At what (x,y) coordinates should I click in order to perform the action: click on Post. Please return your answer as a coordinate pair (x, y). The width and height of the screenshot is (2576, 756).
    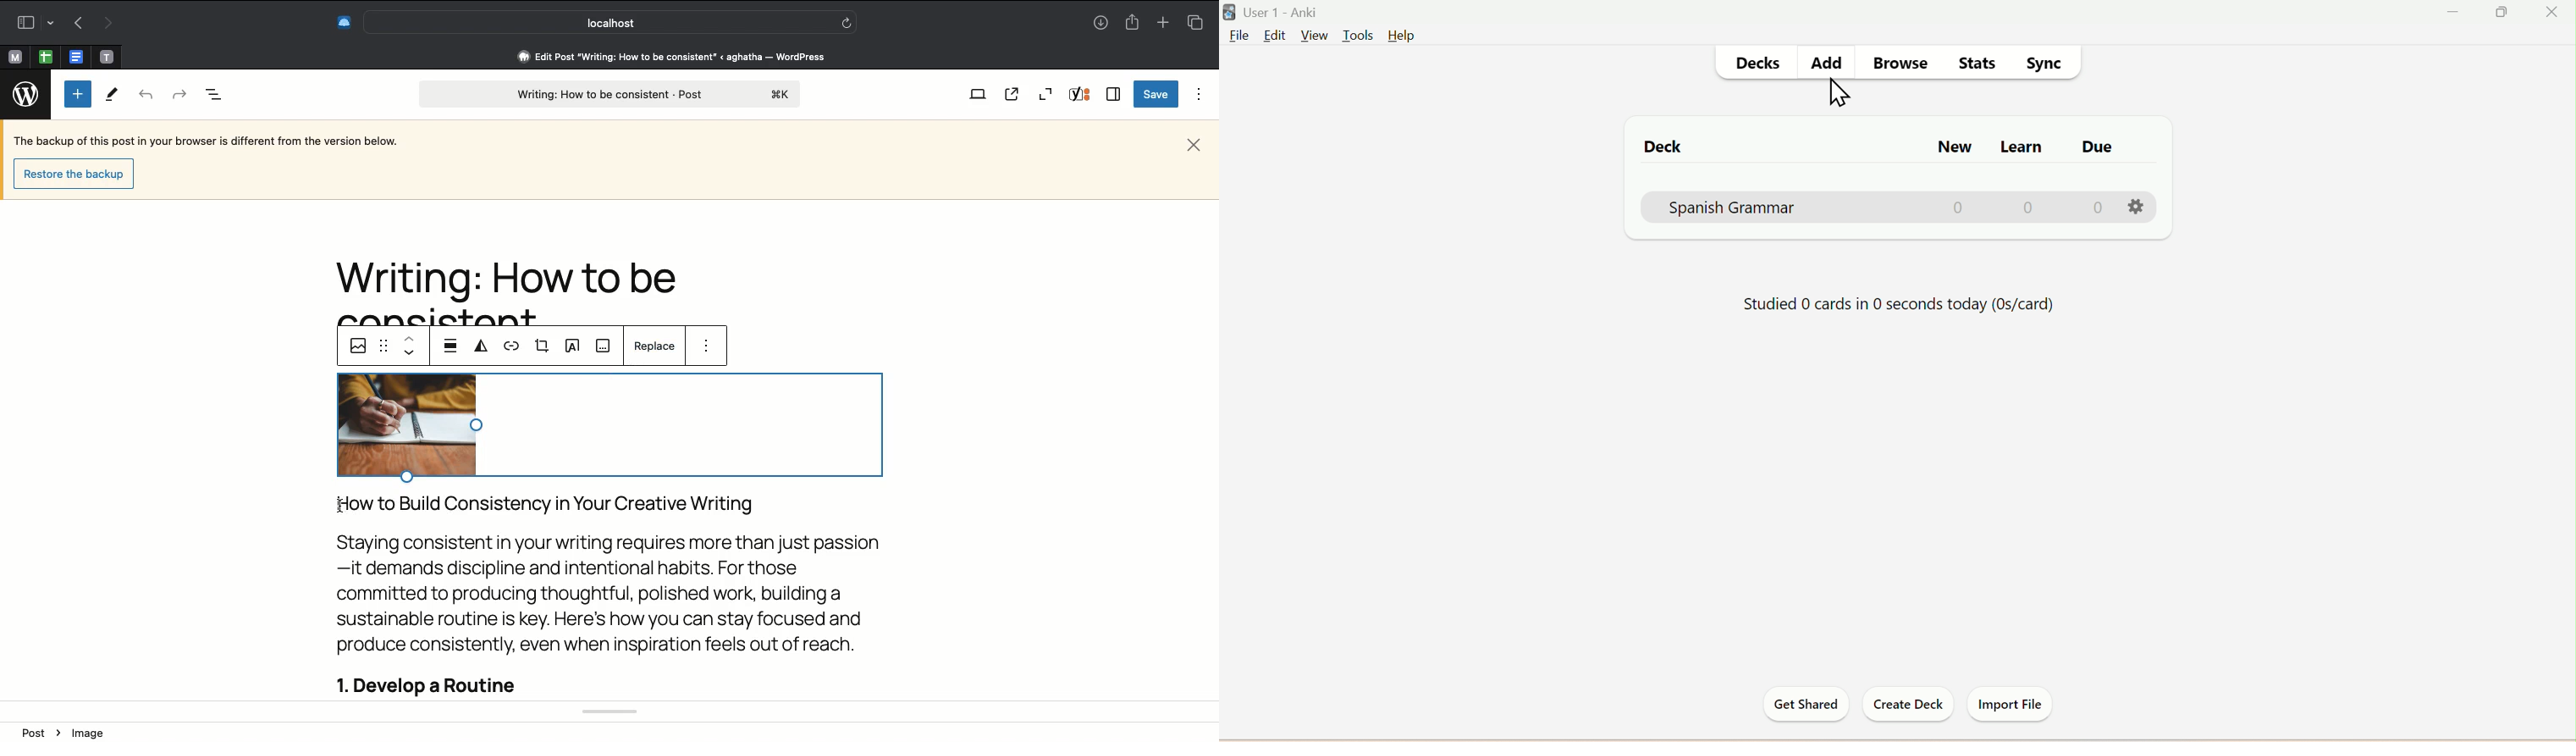
    Looking at the image, I should click on (41, 732).